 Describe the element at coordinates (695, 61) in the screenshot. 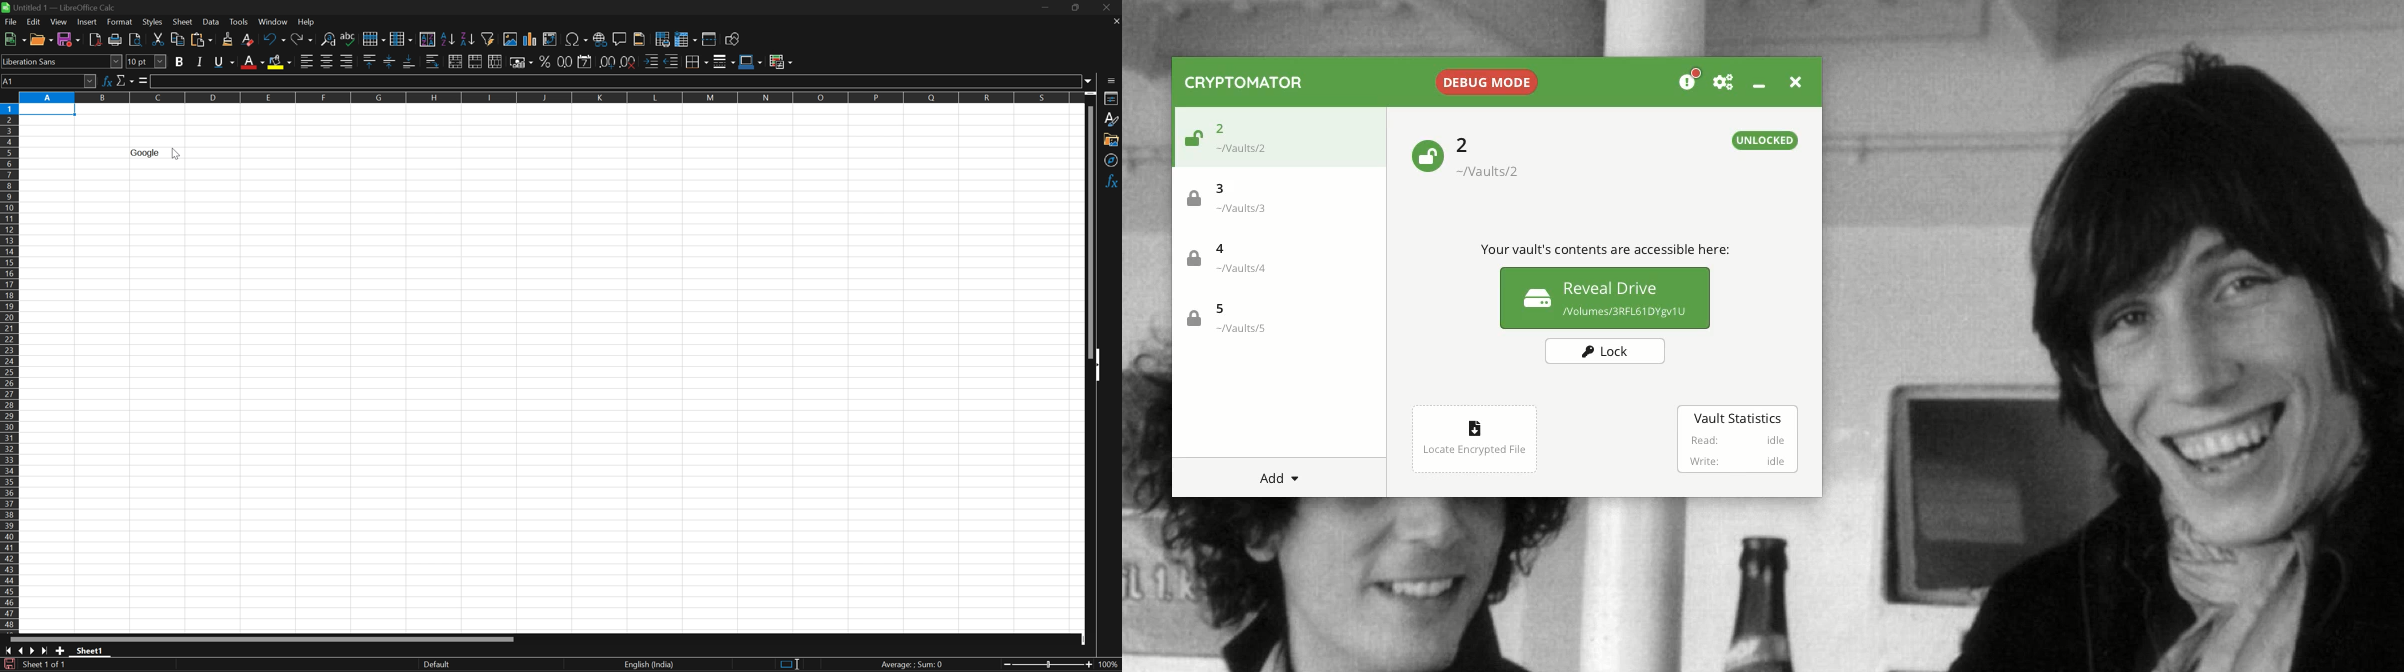

I see `Borders` at that location.